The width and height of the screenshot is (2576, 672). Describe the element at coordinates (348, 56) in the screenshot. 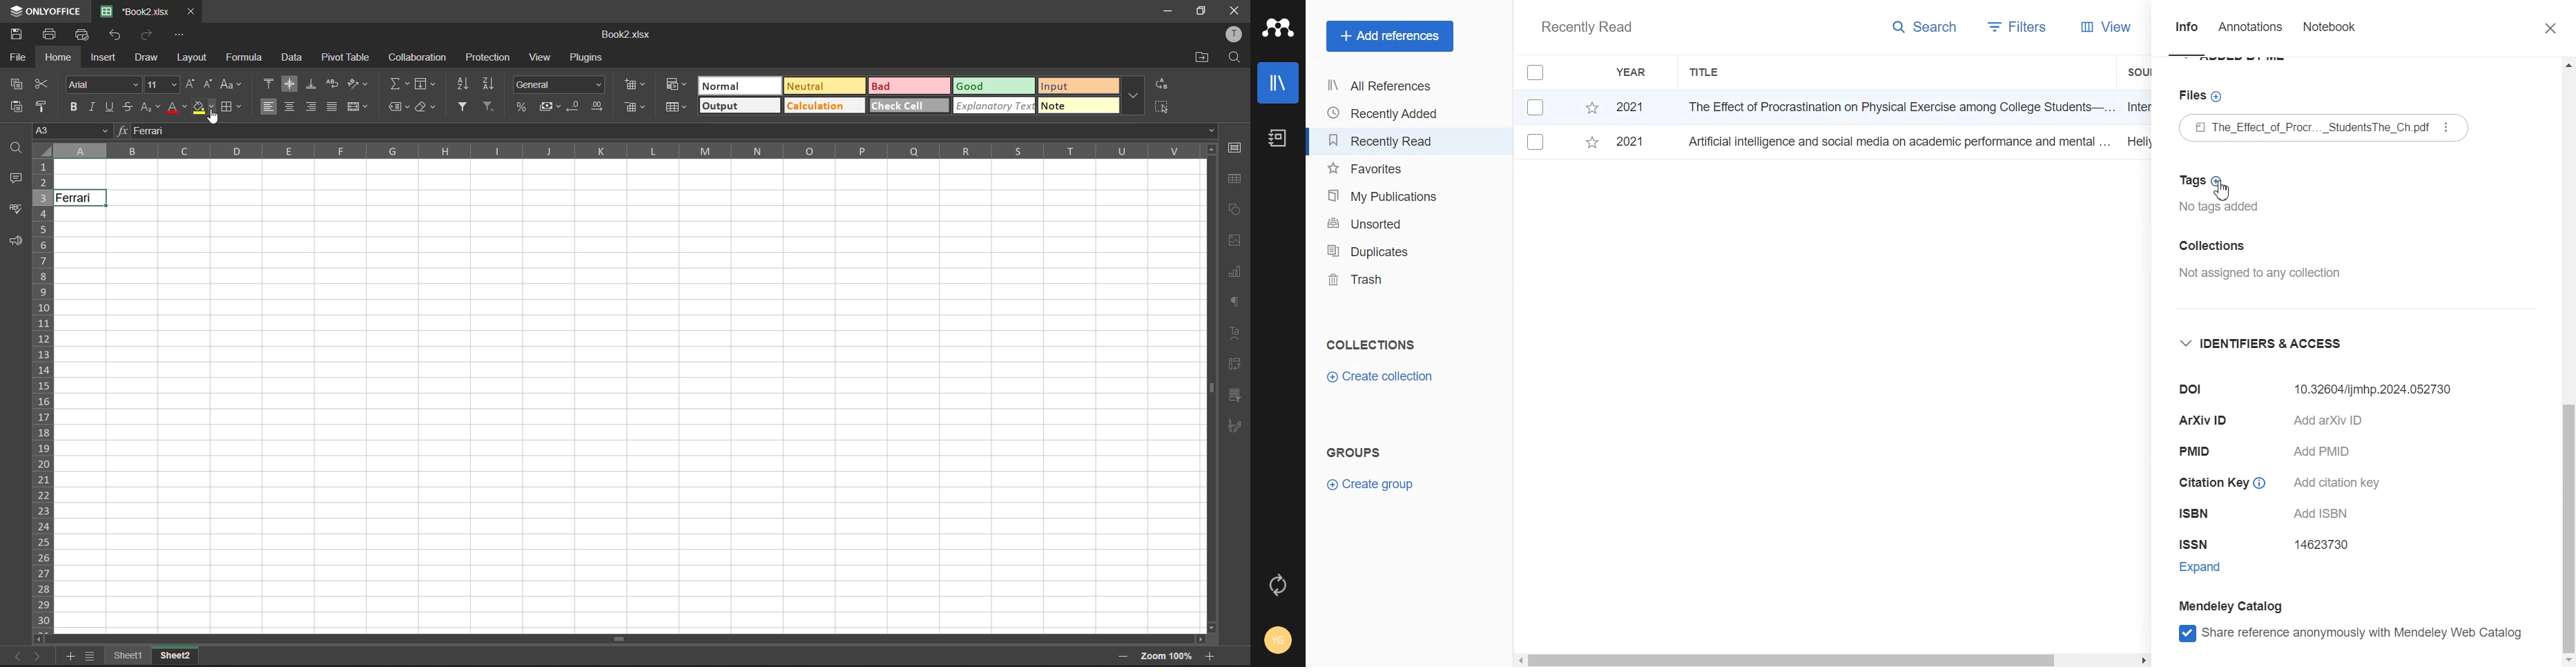

I see `pivot table` at that location.